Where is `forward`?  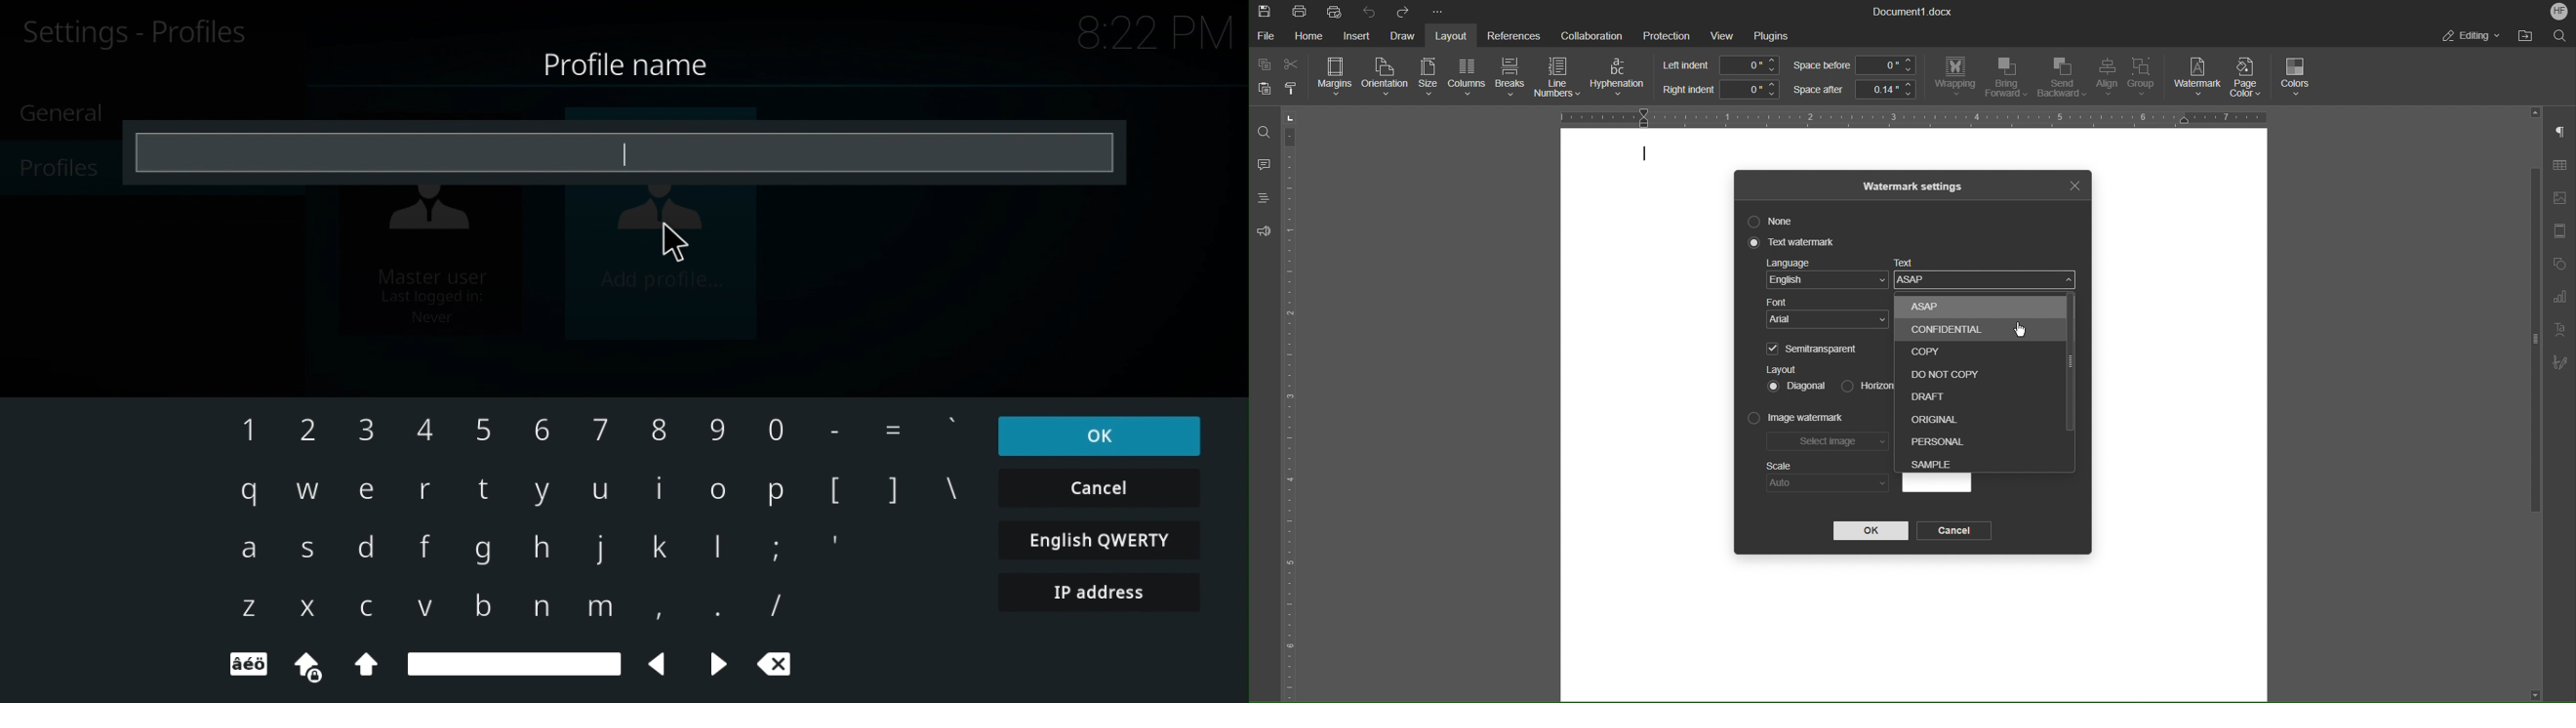 forward is located at coordinates (717, 663).